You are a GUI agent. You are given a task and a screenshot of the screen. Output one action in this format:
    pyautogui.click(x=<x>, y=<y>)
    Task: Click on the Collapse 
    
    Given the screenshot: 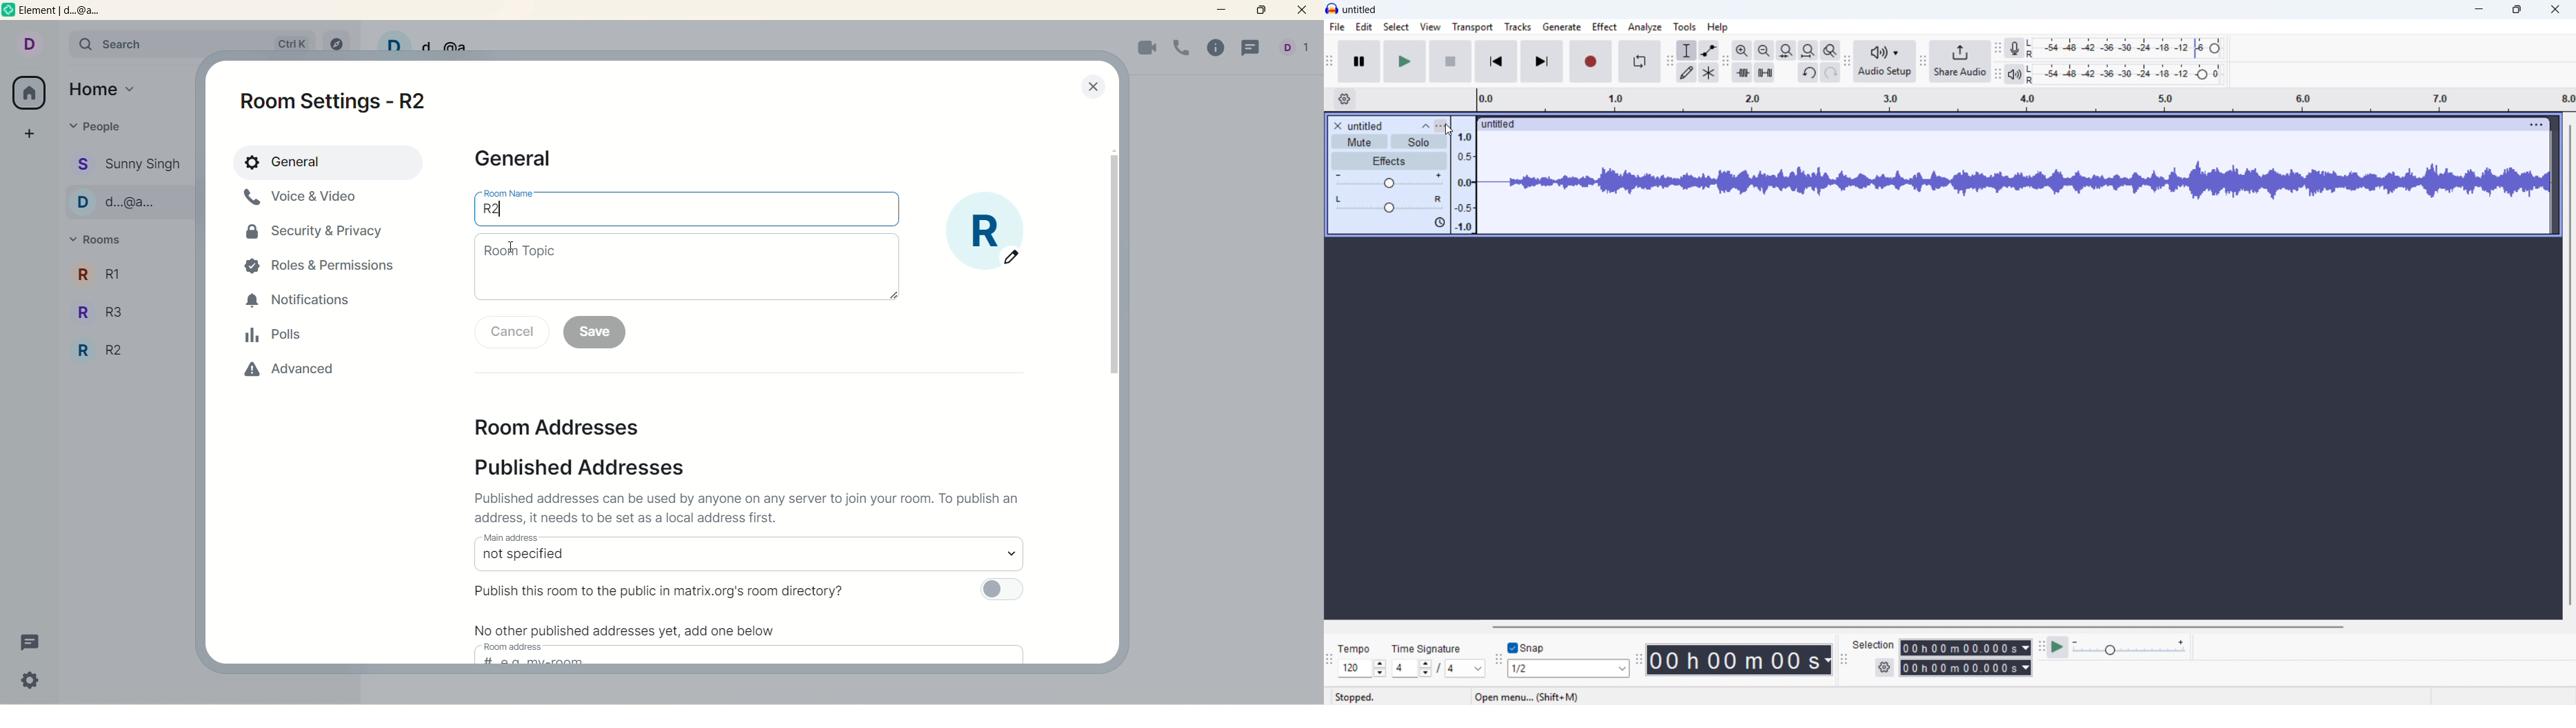 What is the action you would take?
    pyautogui.click(x=1424, y=125)
    